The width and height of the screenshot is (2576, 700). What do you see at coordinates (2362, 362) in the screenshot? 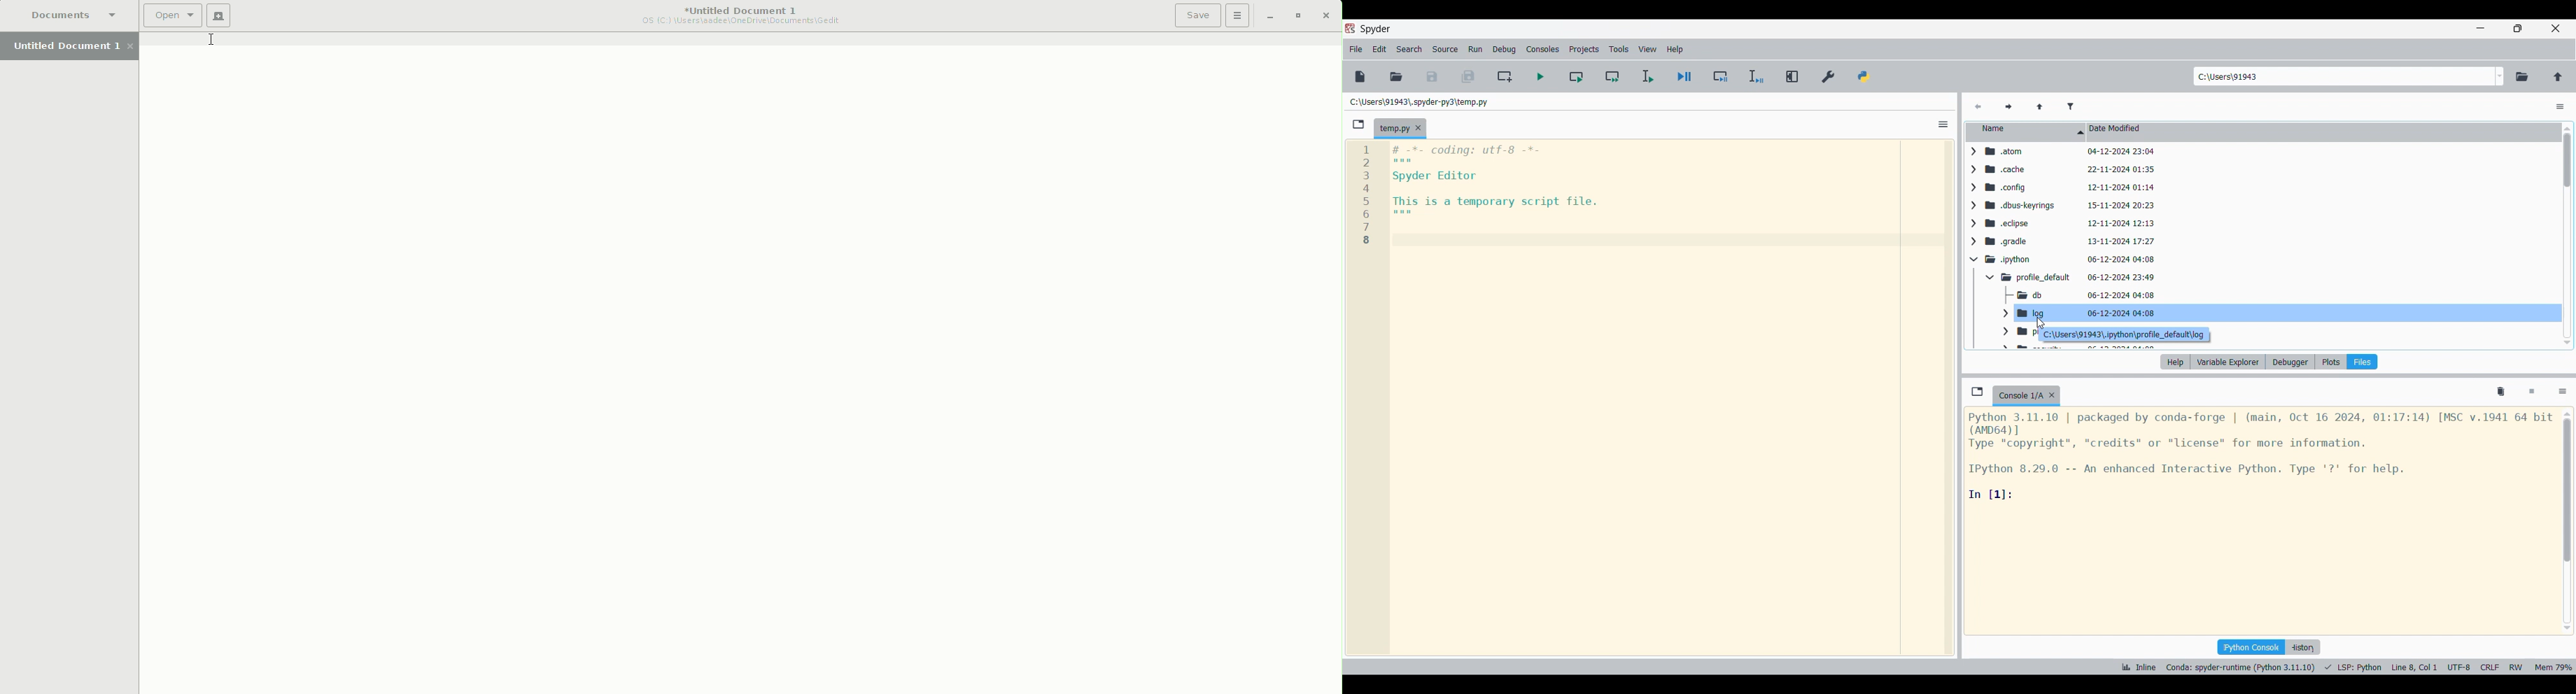
I see `Files highlighted as current selection` at bounding box center [2362, 362].